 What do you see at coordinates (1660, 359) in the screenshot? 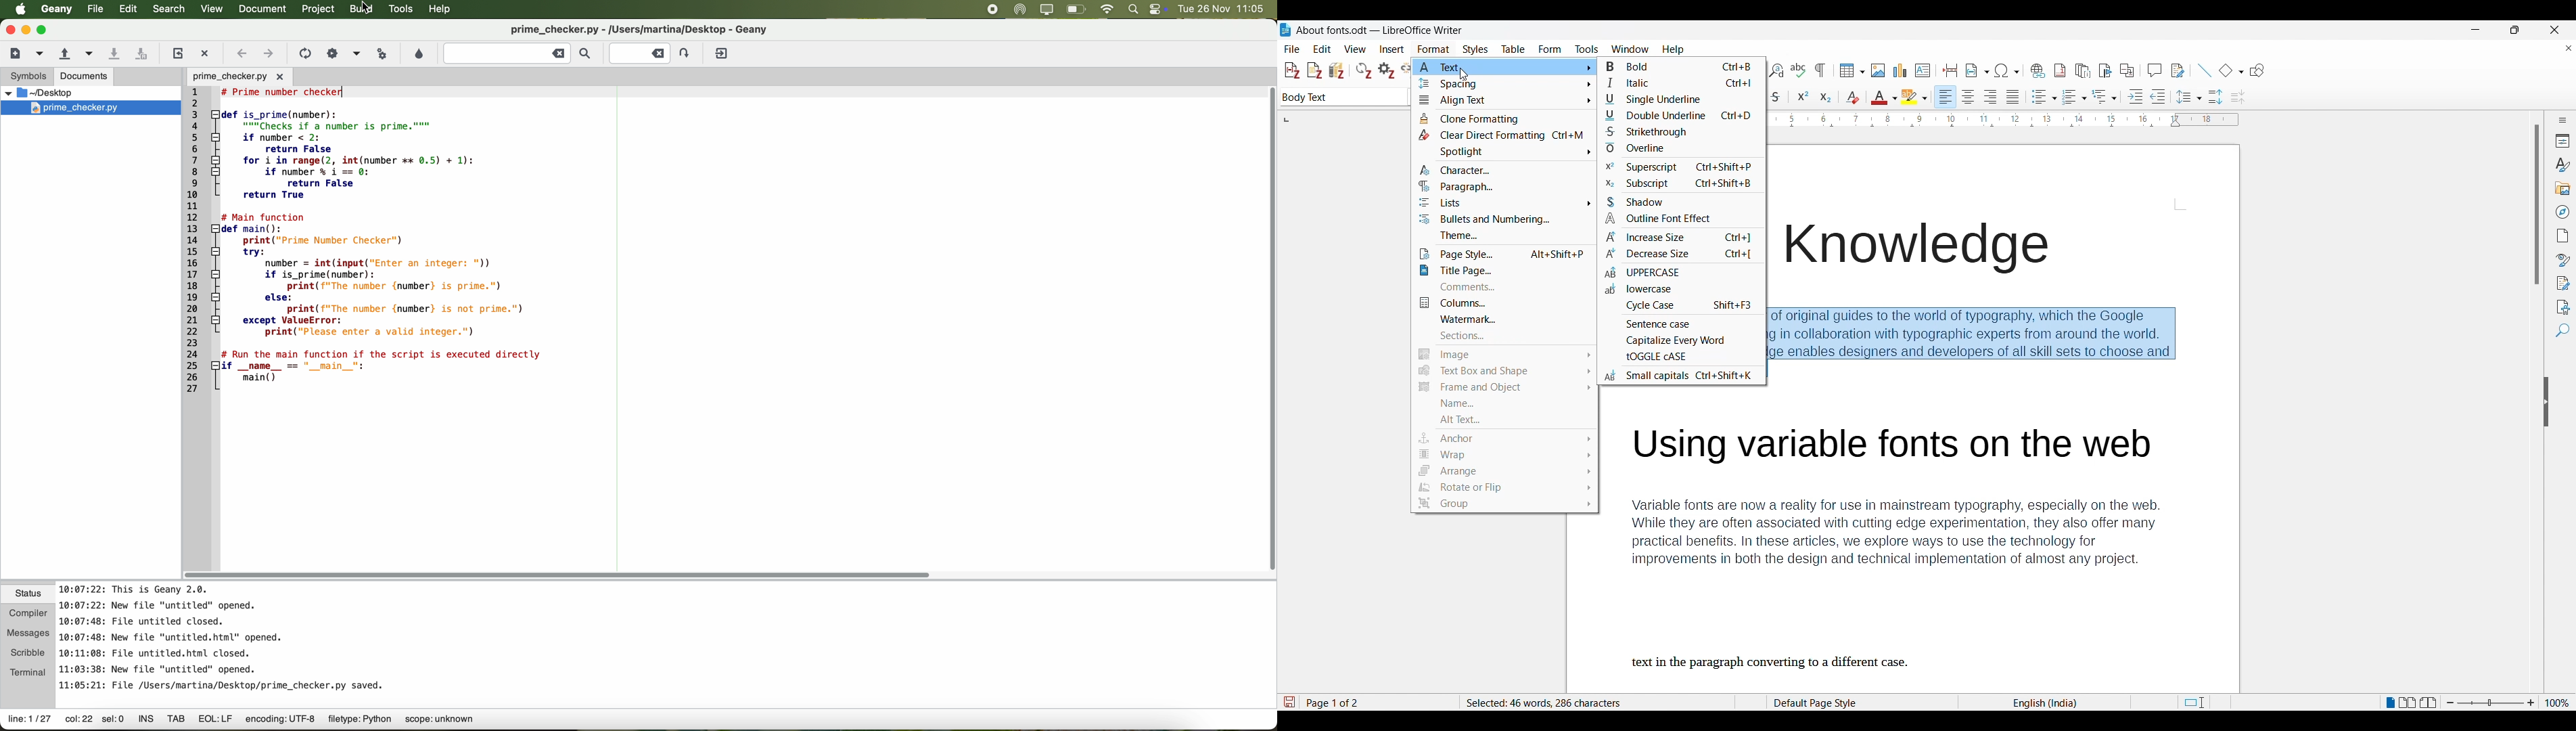
I see `toggle case` at bounding box center [1660, 359].